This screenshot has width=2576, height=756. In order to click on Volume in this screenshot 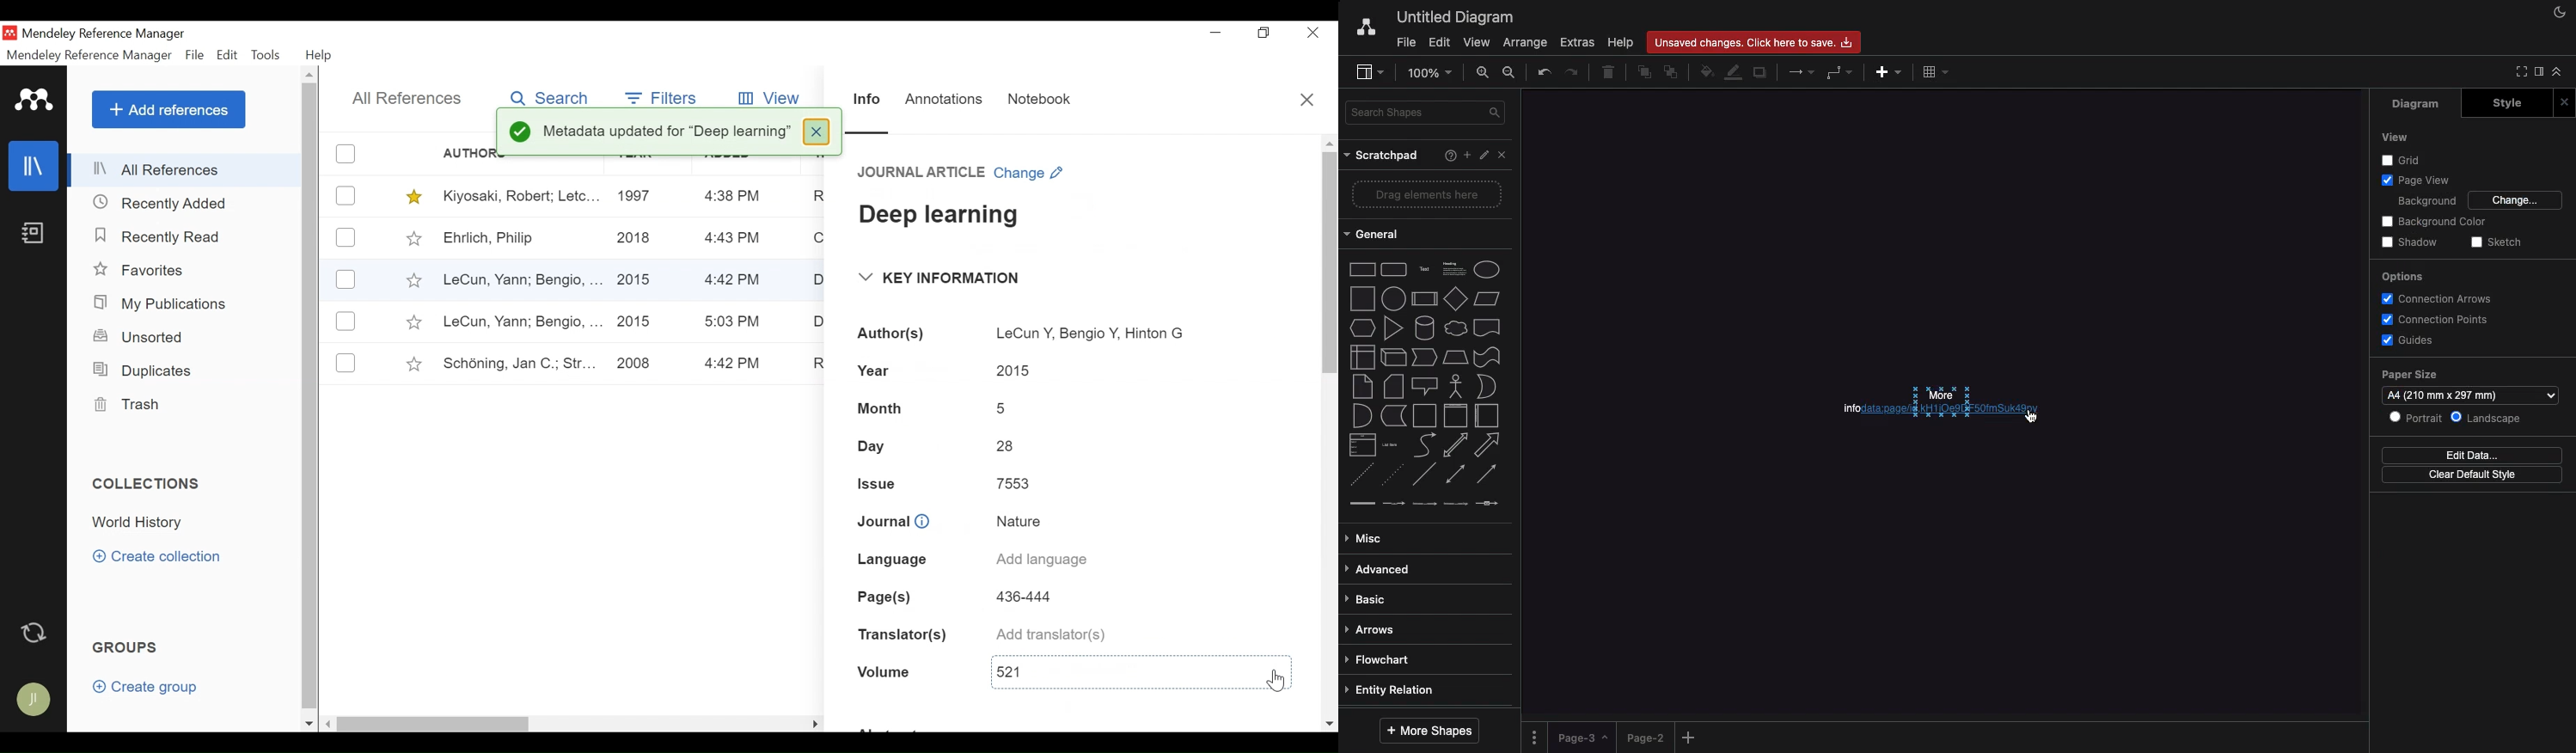, I will do `click(883, 674)`.